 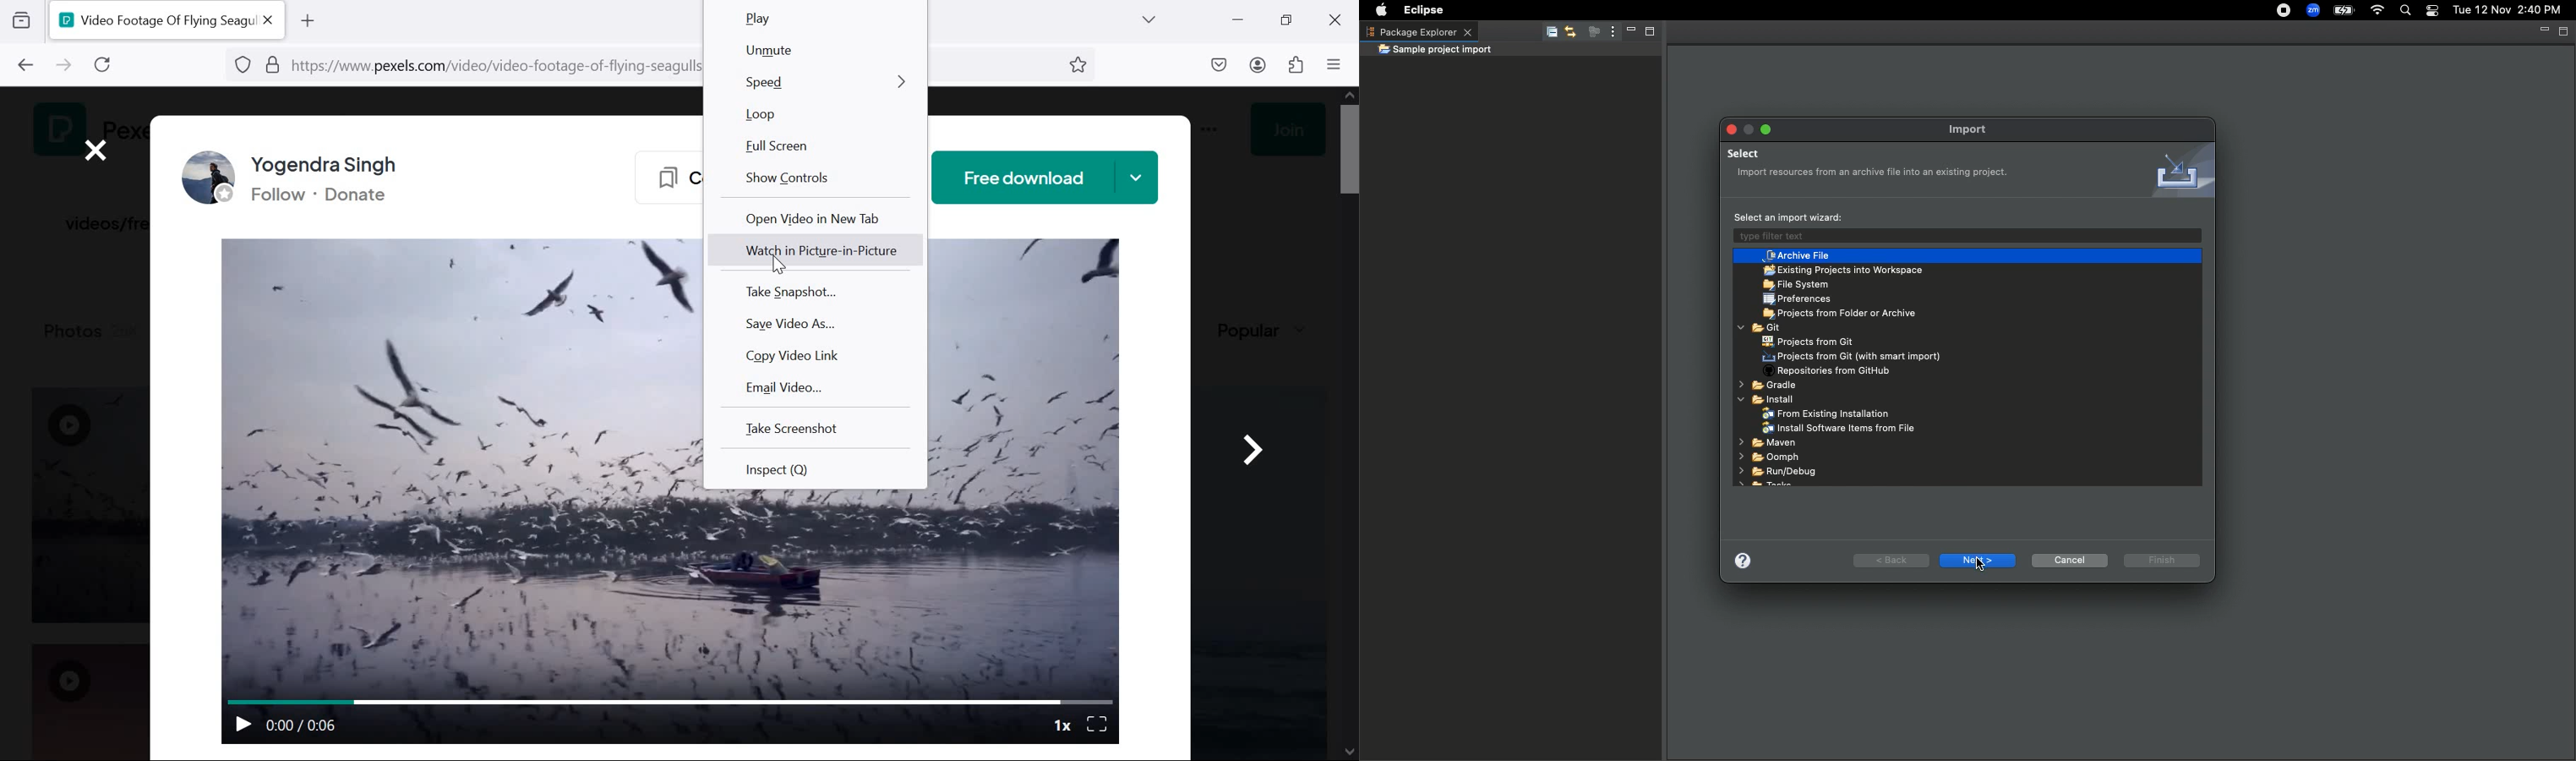 What do you see at coordinates (2276, 12) in the screenshot?
I see `Recording` at bounding box center [2276, 12].